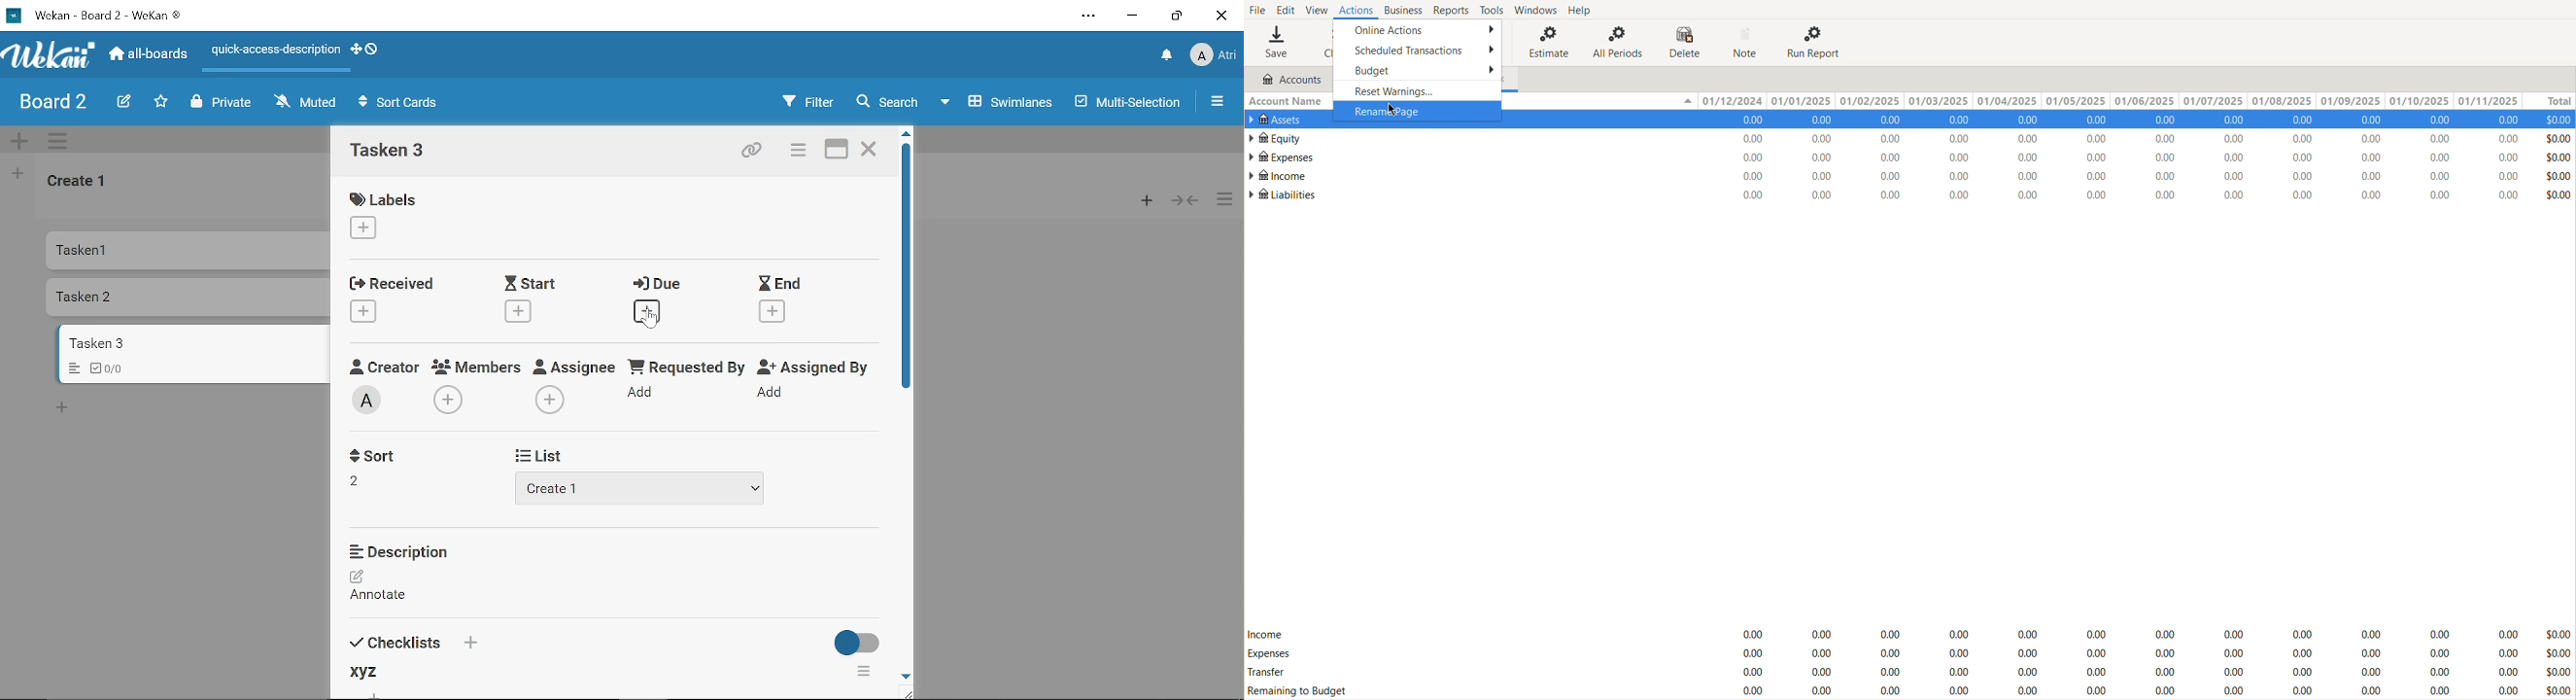 The height and width of the screenshot is (700, 2576). I want to click on Add card to the top of the list, so click(1145, 201).